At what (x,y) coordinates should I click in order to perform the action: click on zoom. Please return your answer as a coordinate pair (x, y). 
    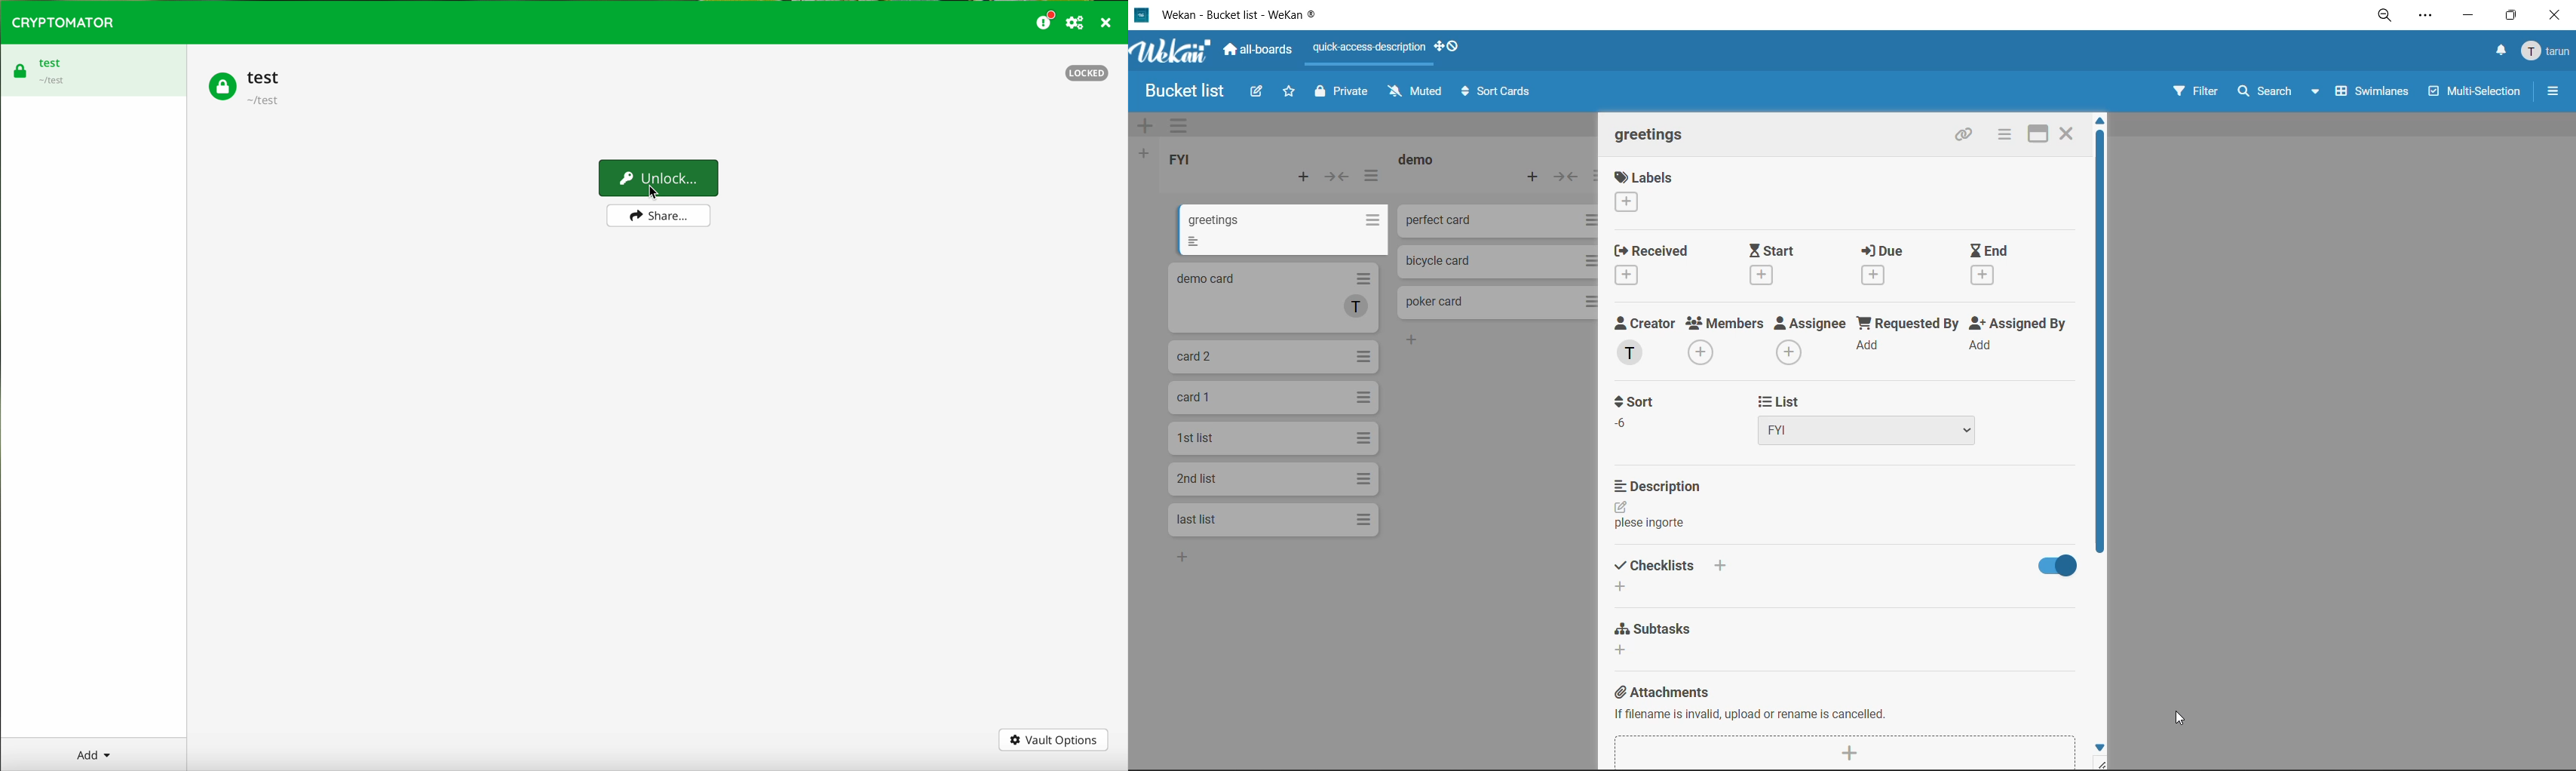
    Looking at the image, I should click on (2384, 17).